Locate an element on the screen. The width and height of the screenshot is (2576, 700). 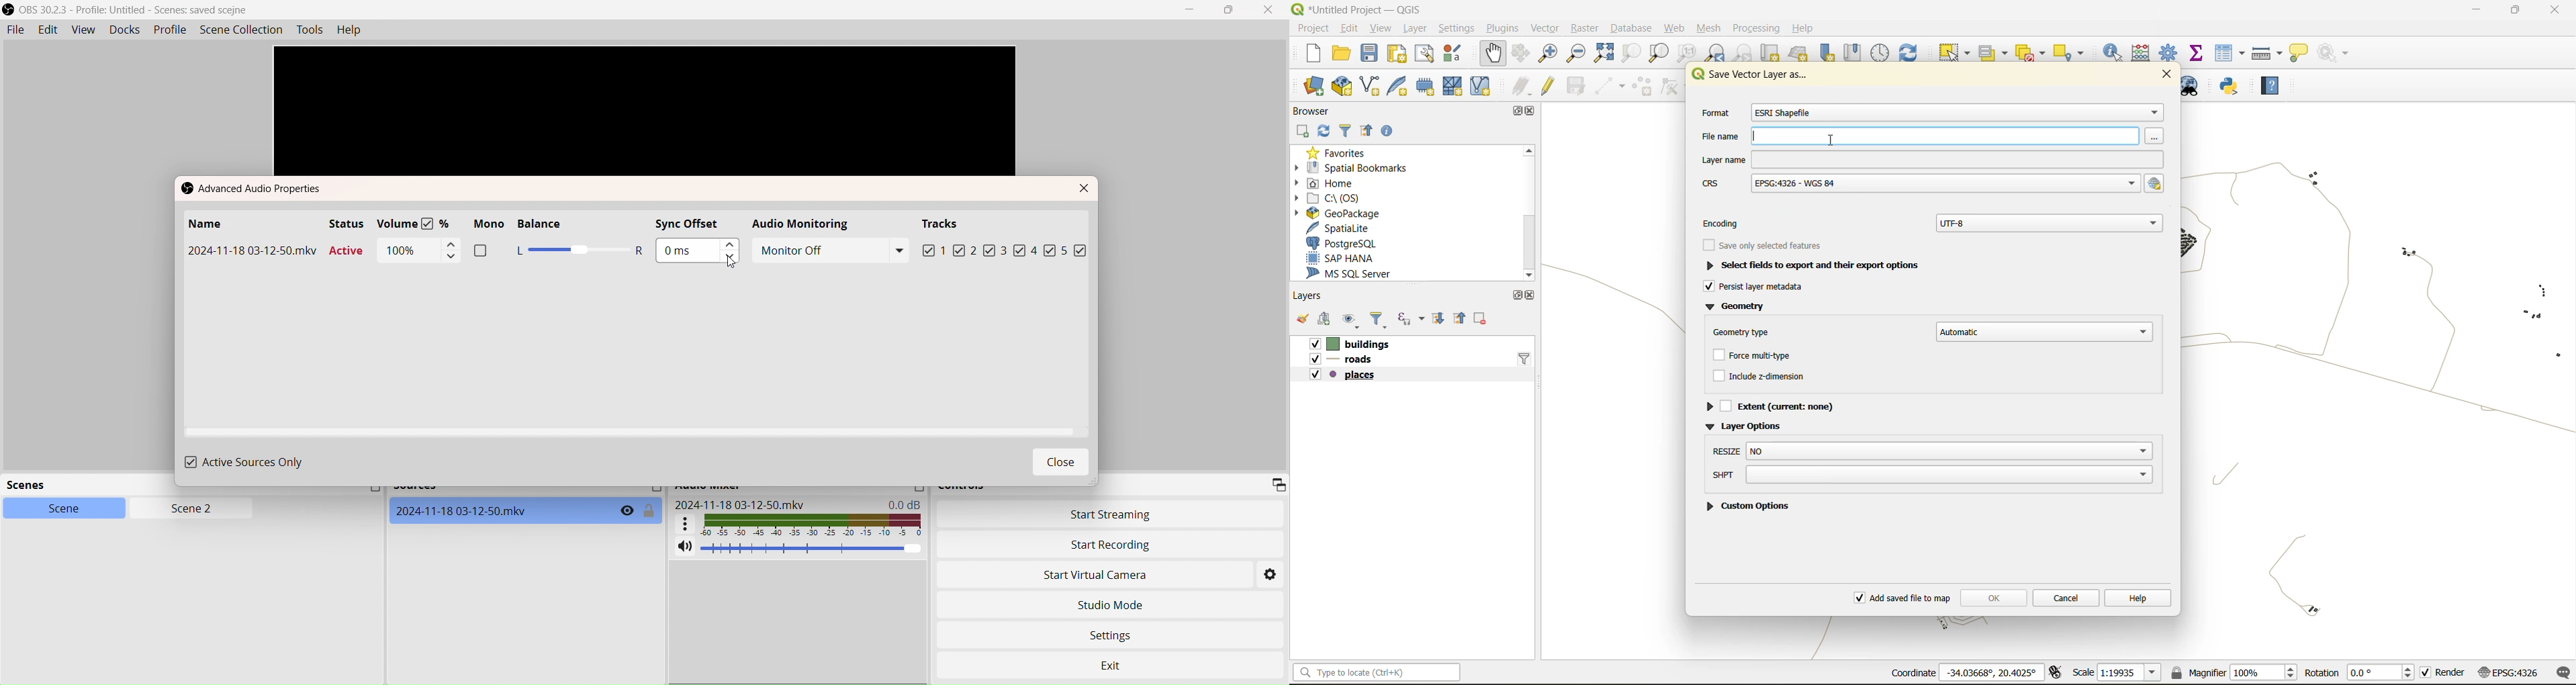
Close is located at coordinates (1062, 464).